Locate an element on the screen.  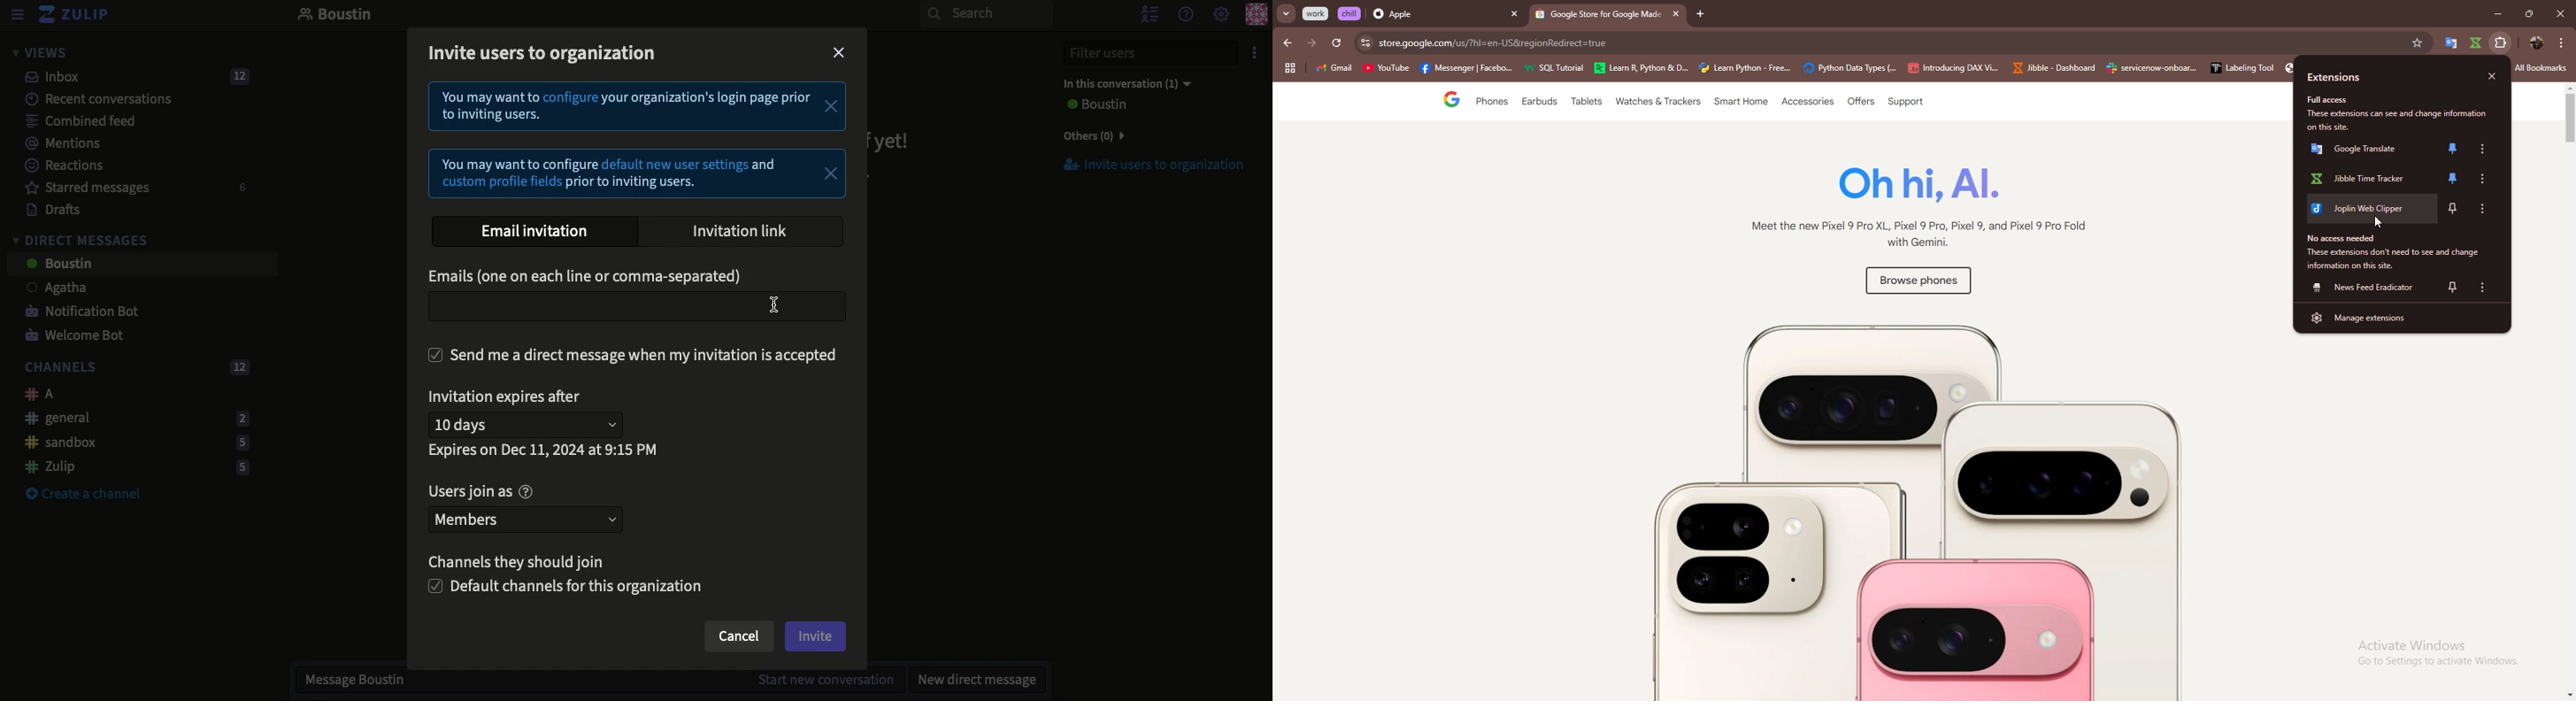
Channels they should join is located at coordinates (526, 565).